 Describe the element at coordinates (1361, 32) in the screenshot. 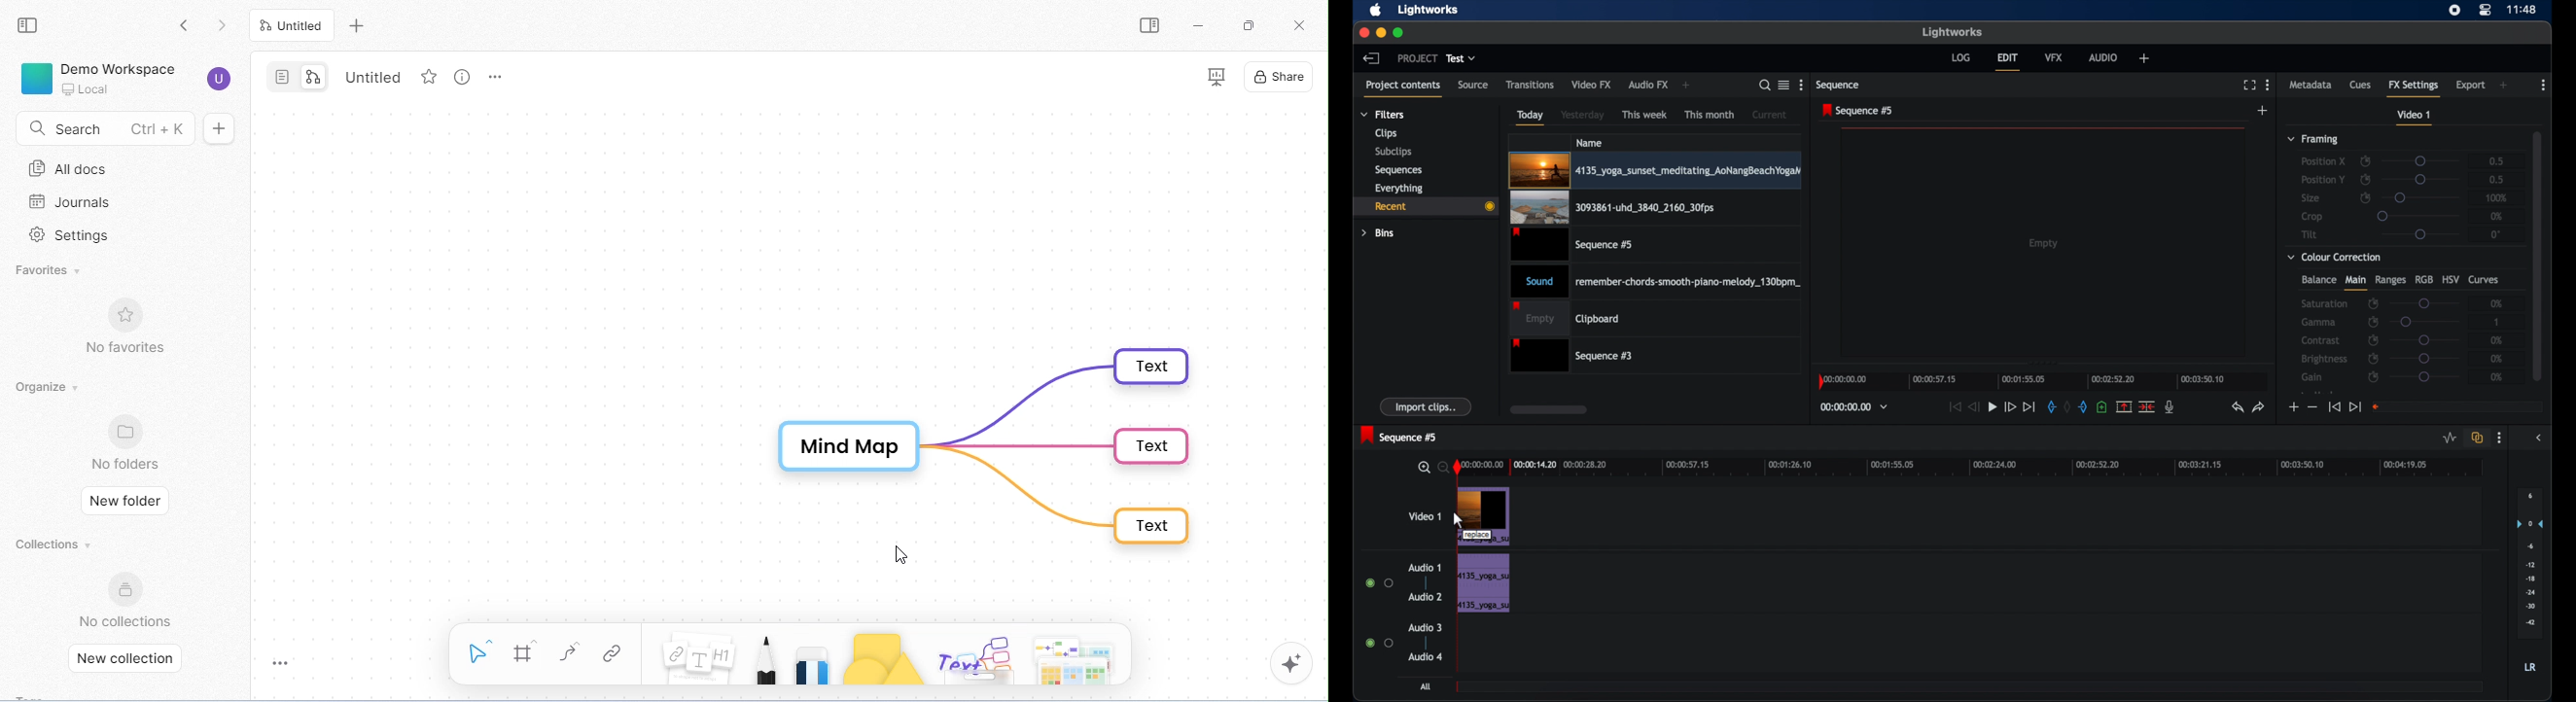

I see `close` at that location.